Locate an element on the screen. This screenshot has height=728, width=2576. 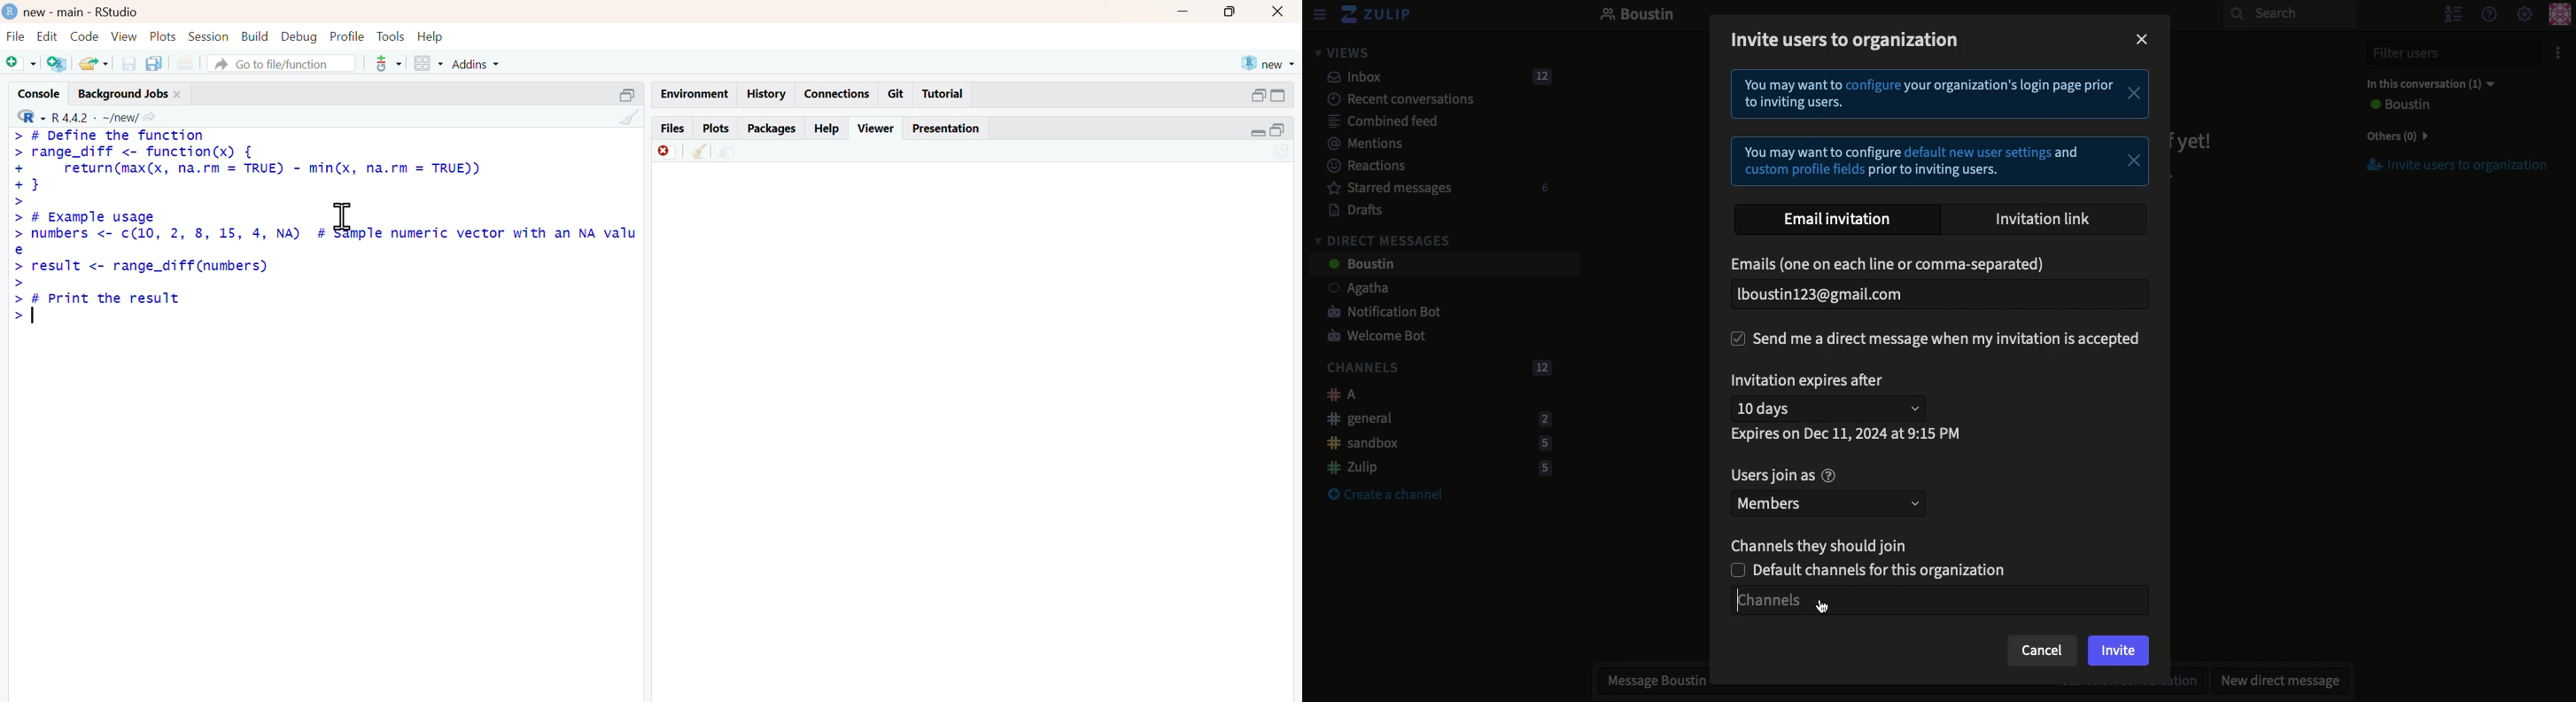
console is located at coordinates (42, 94).